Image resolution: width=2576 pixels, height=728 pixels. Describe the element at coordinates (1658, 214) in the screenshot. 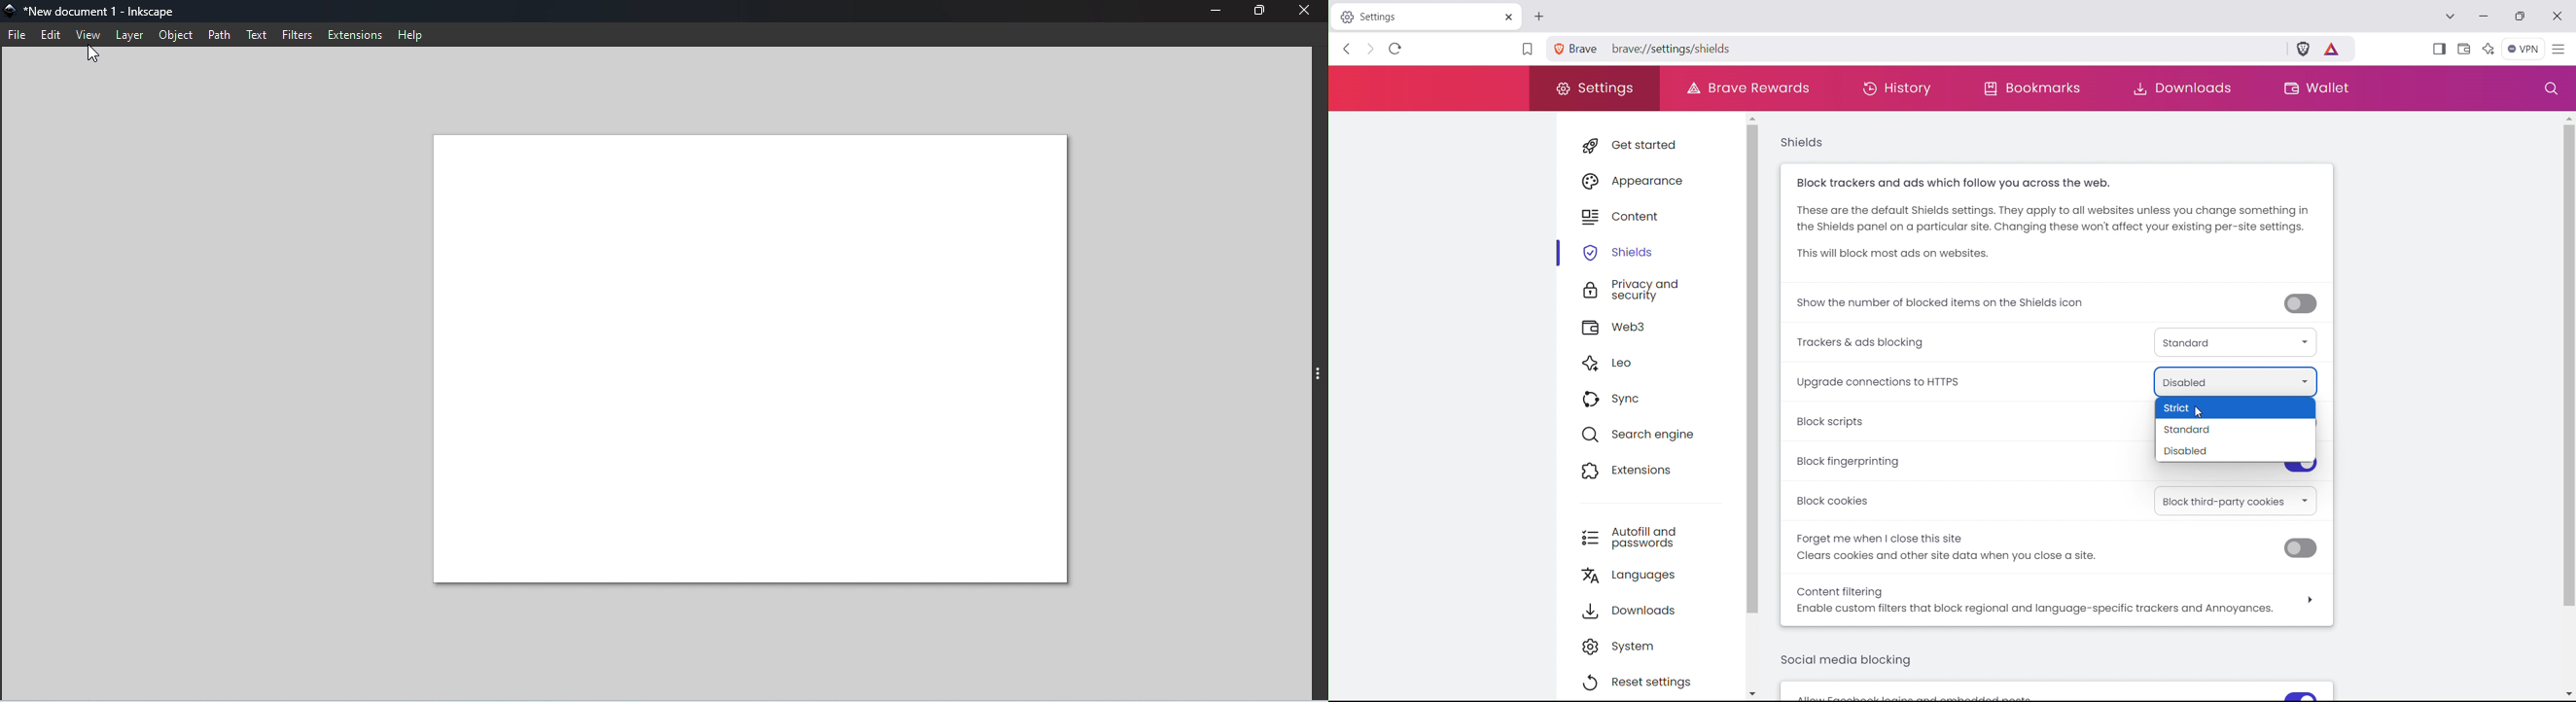

I see `content` at that location.